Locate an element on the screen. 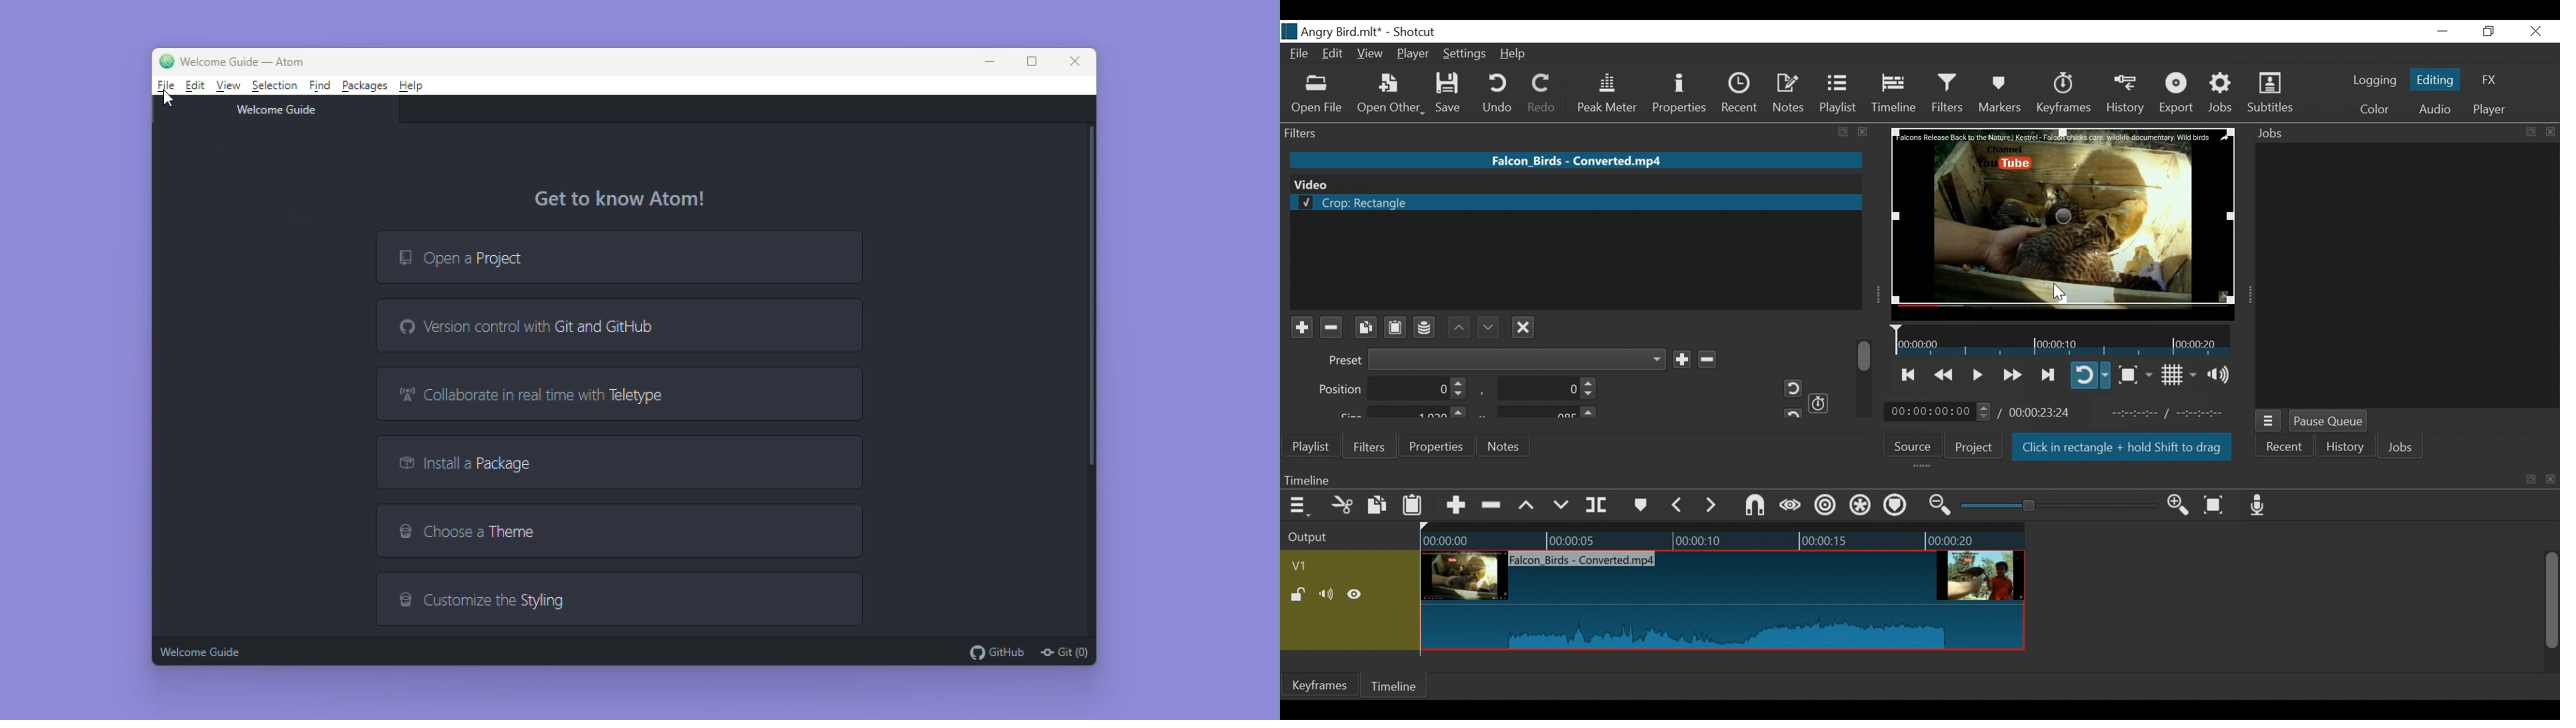  Zoom timeline to fit is located at coordinates (2219, 504).